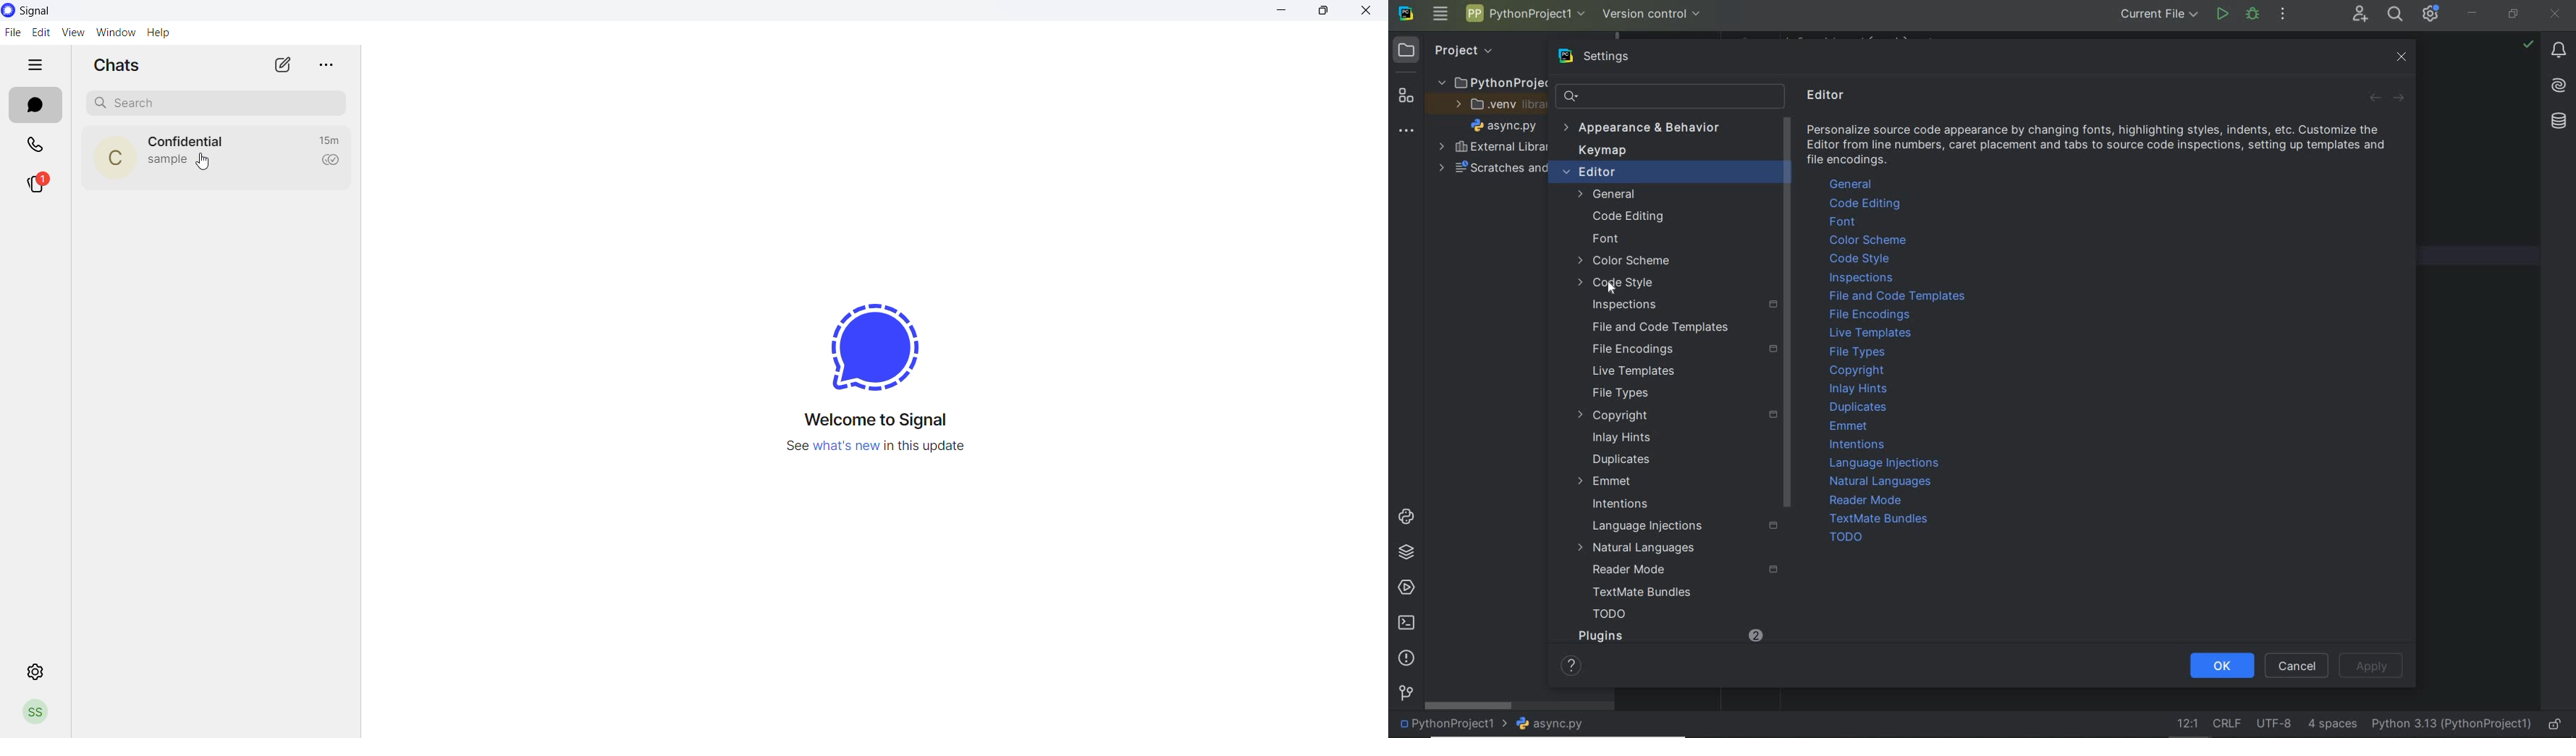  I want to click on copyright, so click(1675, 416).